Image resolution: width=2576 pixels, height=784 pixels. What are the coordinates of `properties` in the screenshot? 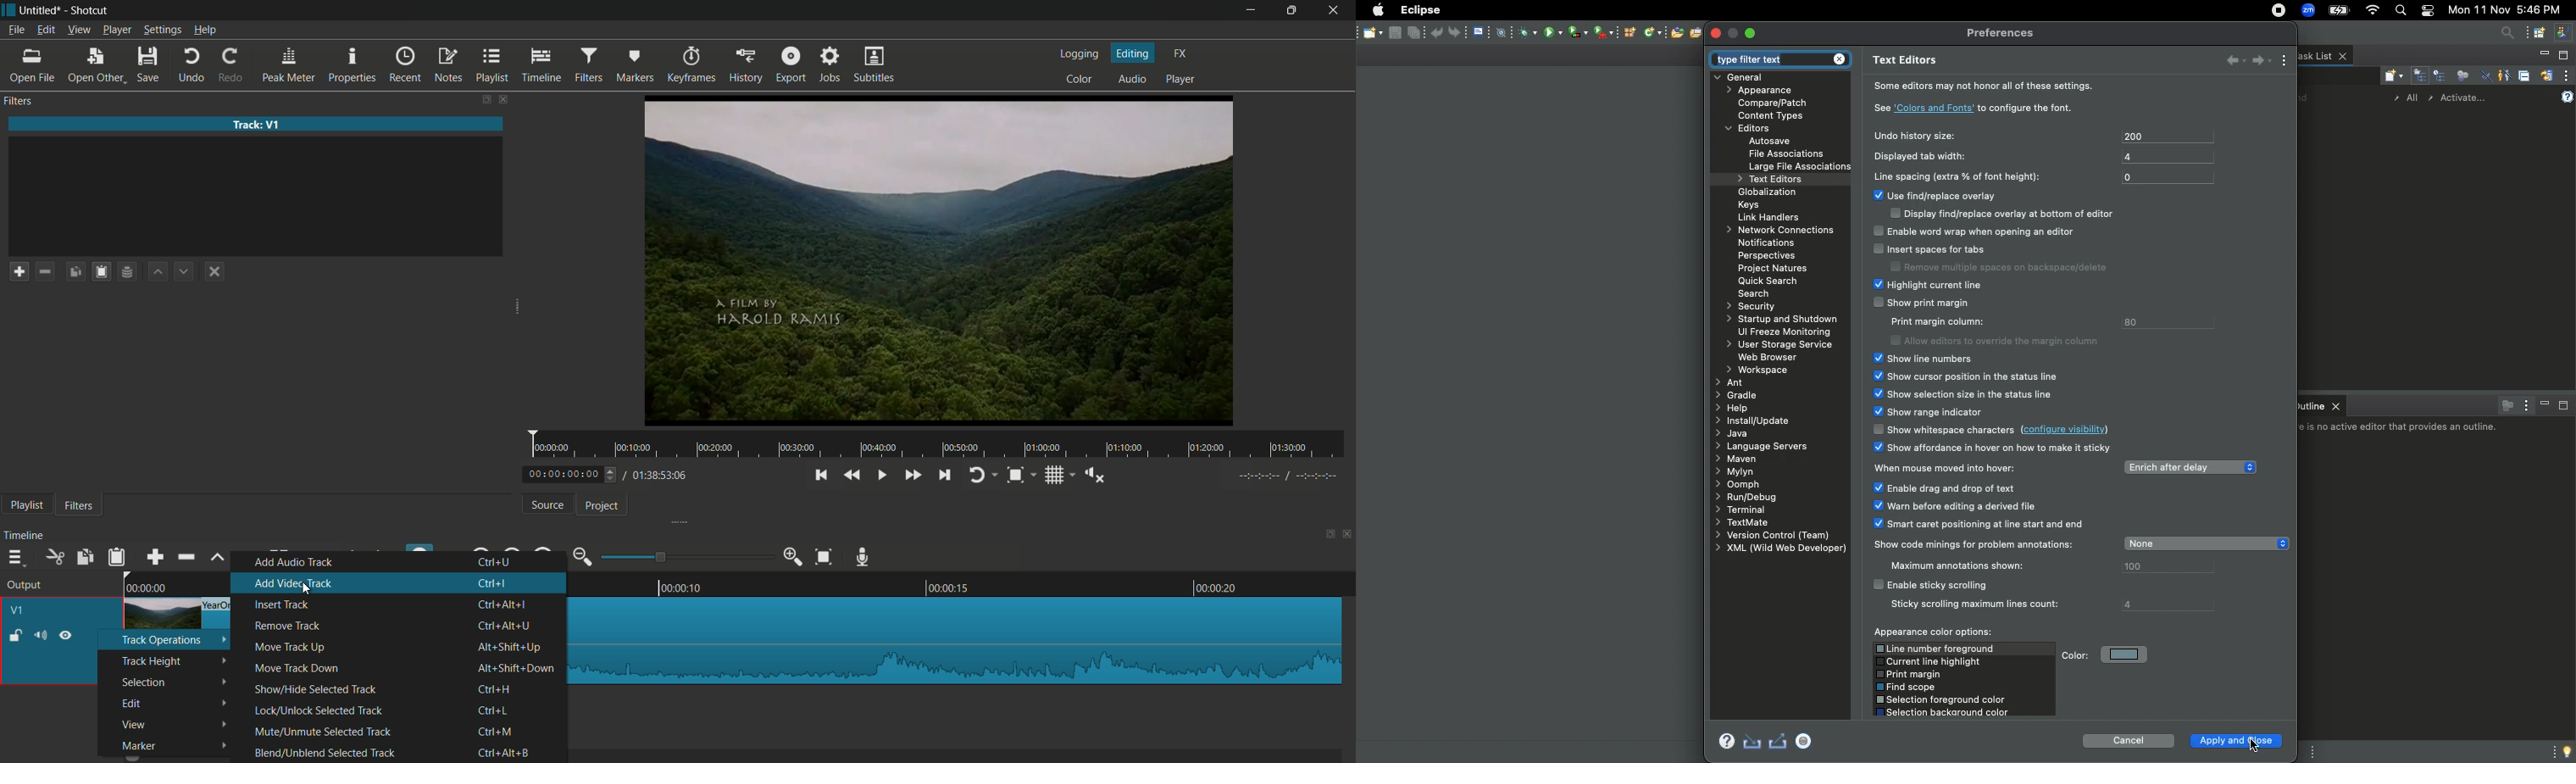 It's located at (354, 66).